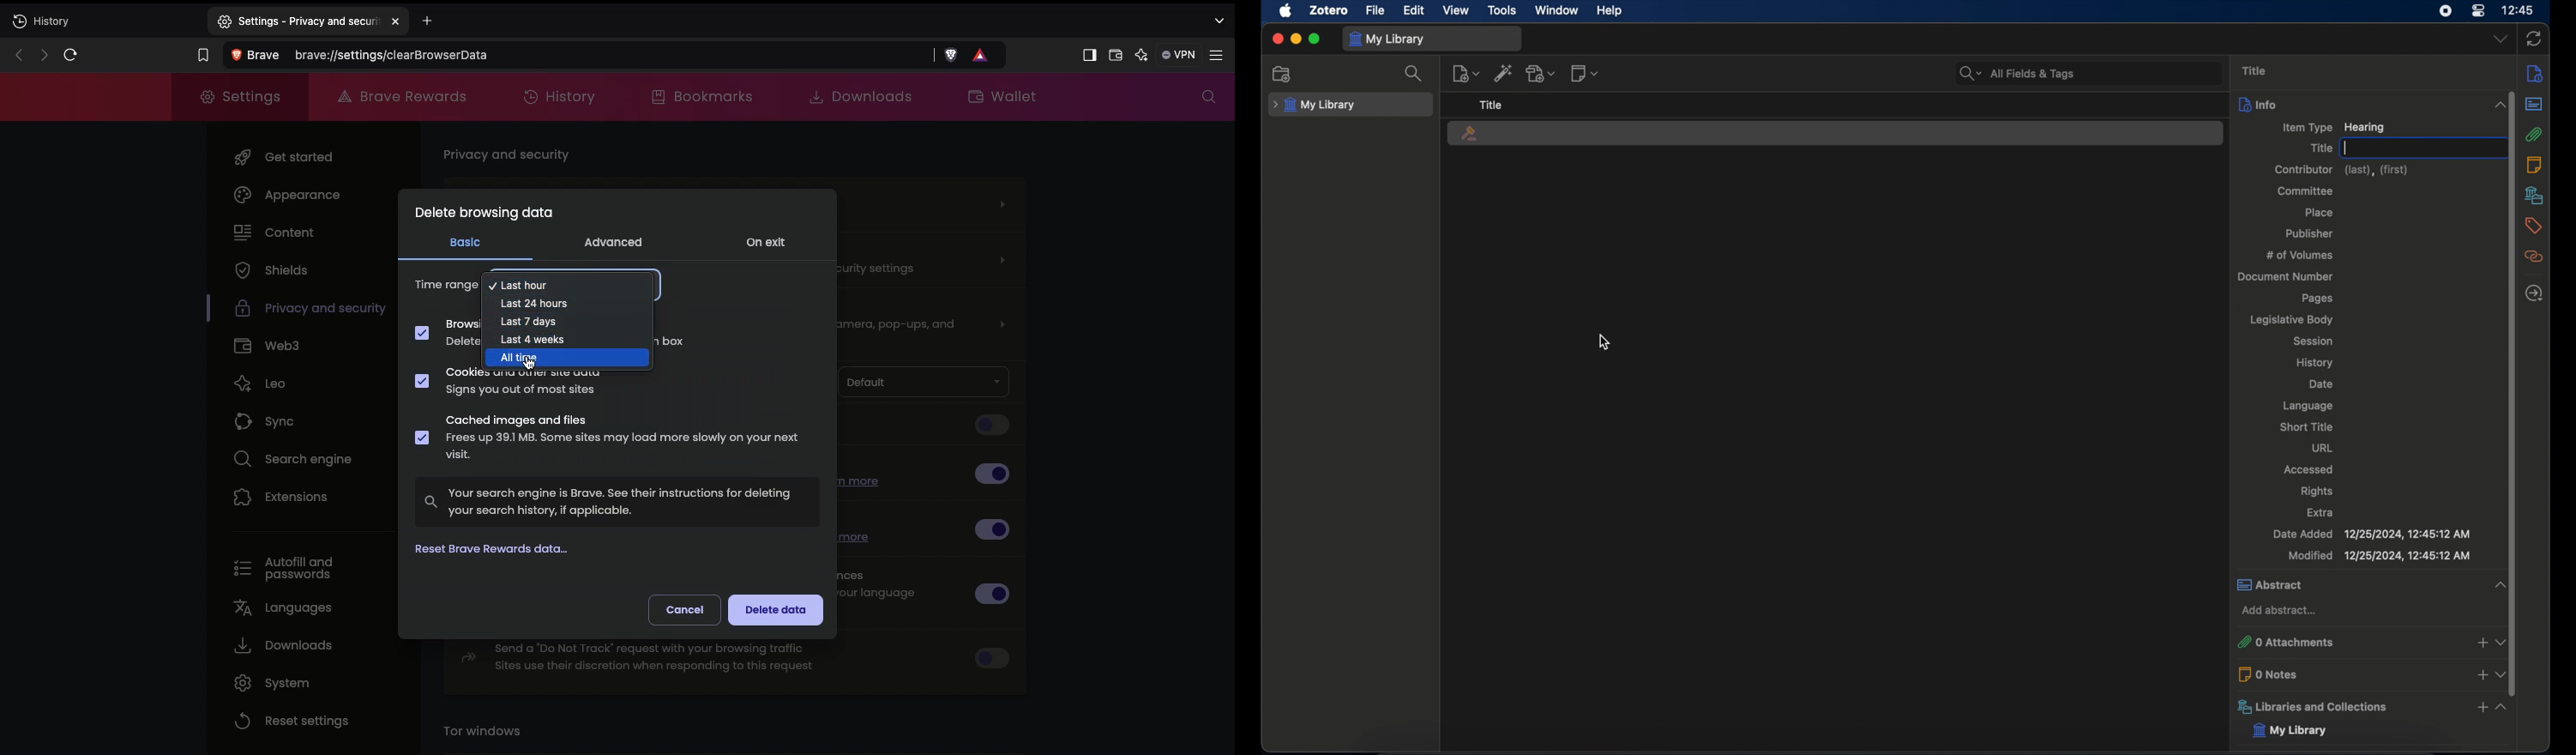  I want to click on contributor, so click(2342, 170).